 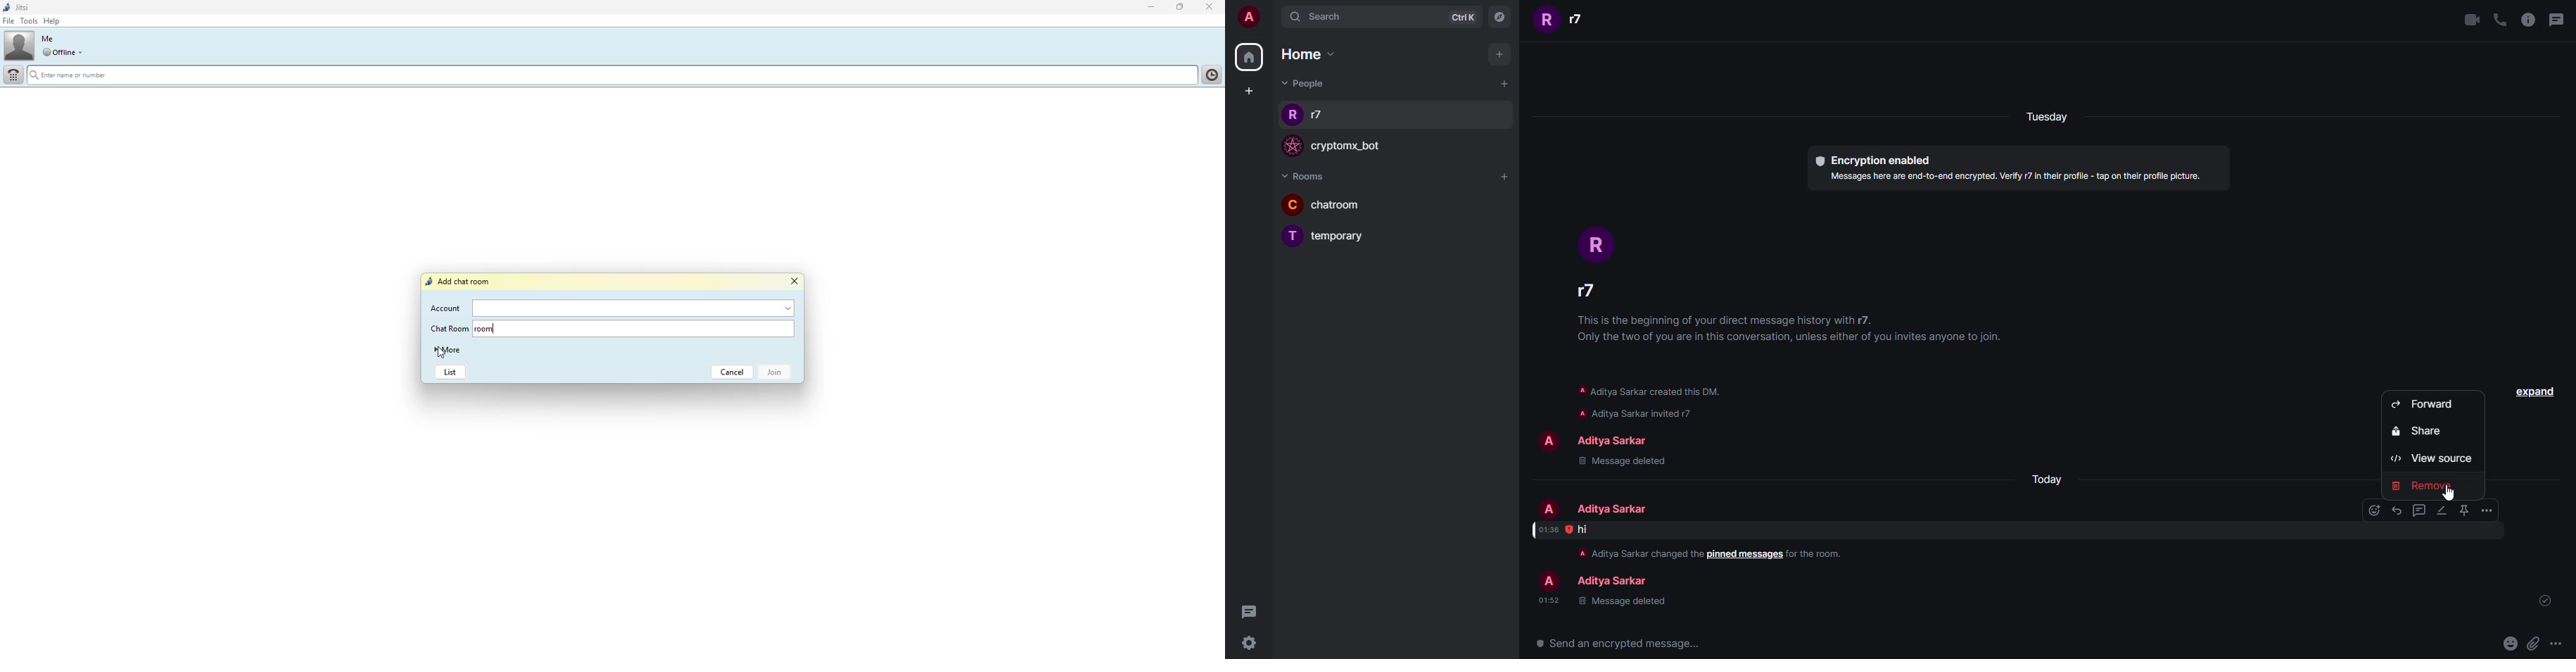 I want to click on navigator, so click(x=1497, y=20).